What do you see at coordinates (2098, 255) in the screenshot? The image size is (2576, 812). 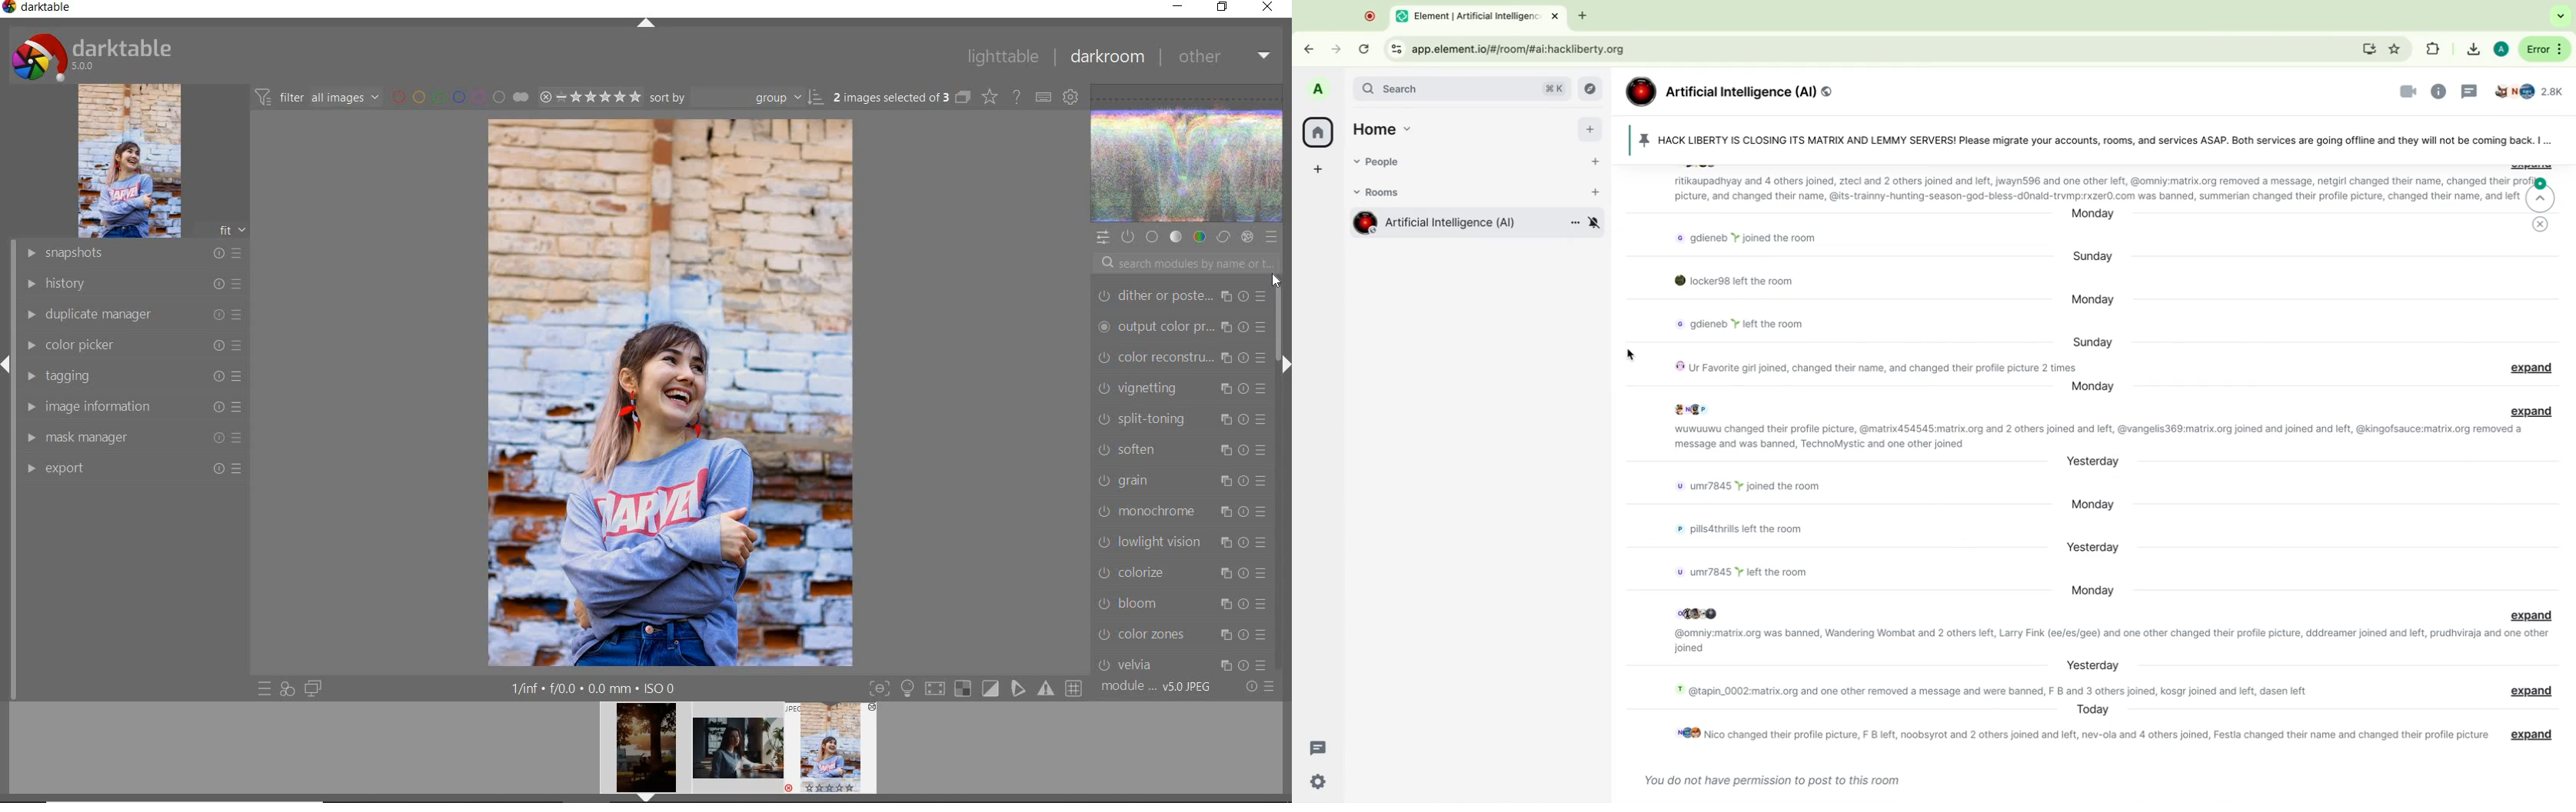 I see `day` at bounding box center [2098, 255].